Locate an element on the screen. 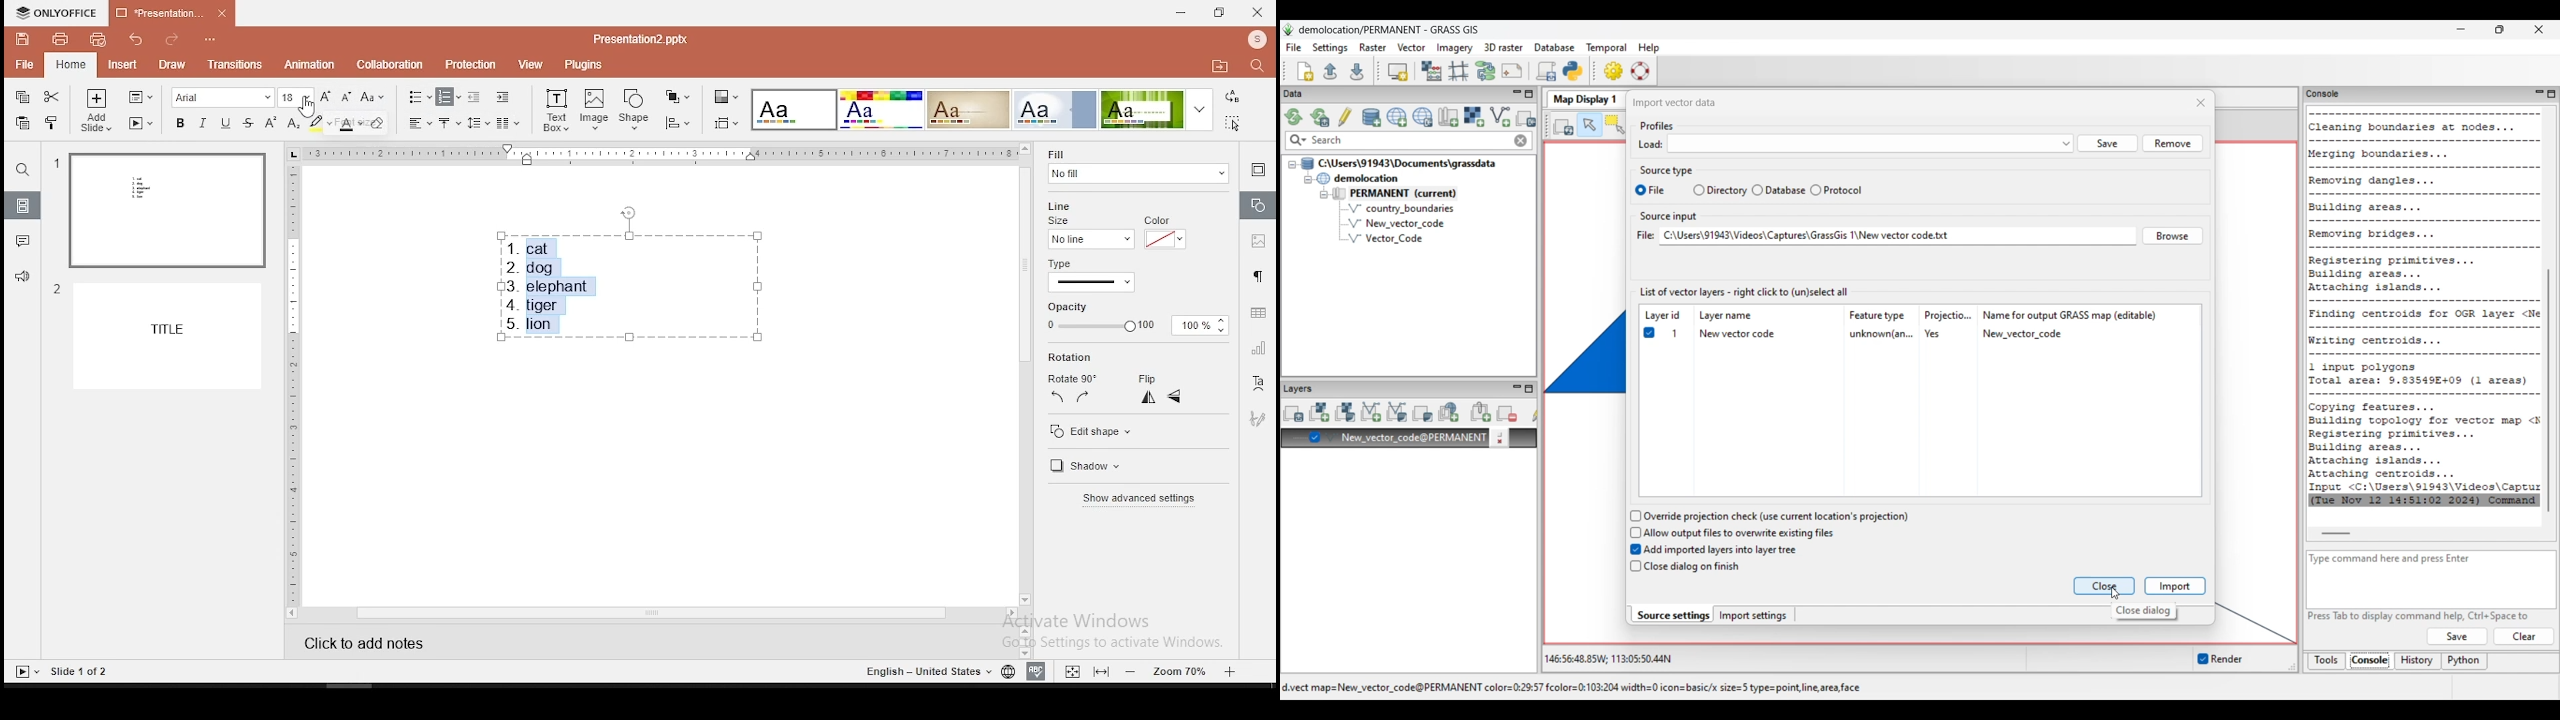  paragraph settings is located at coordinates (1257, 276).